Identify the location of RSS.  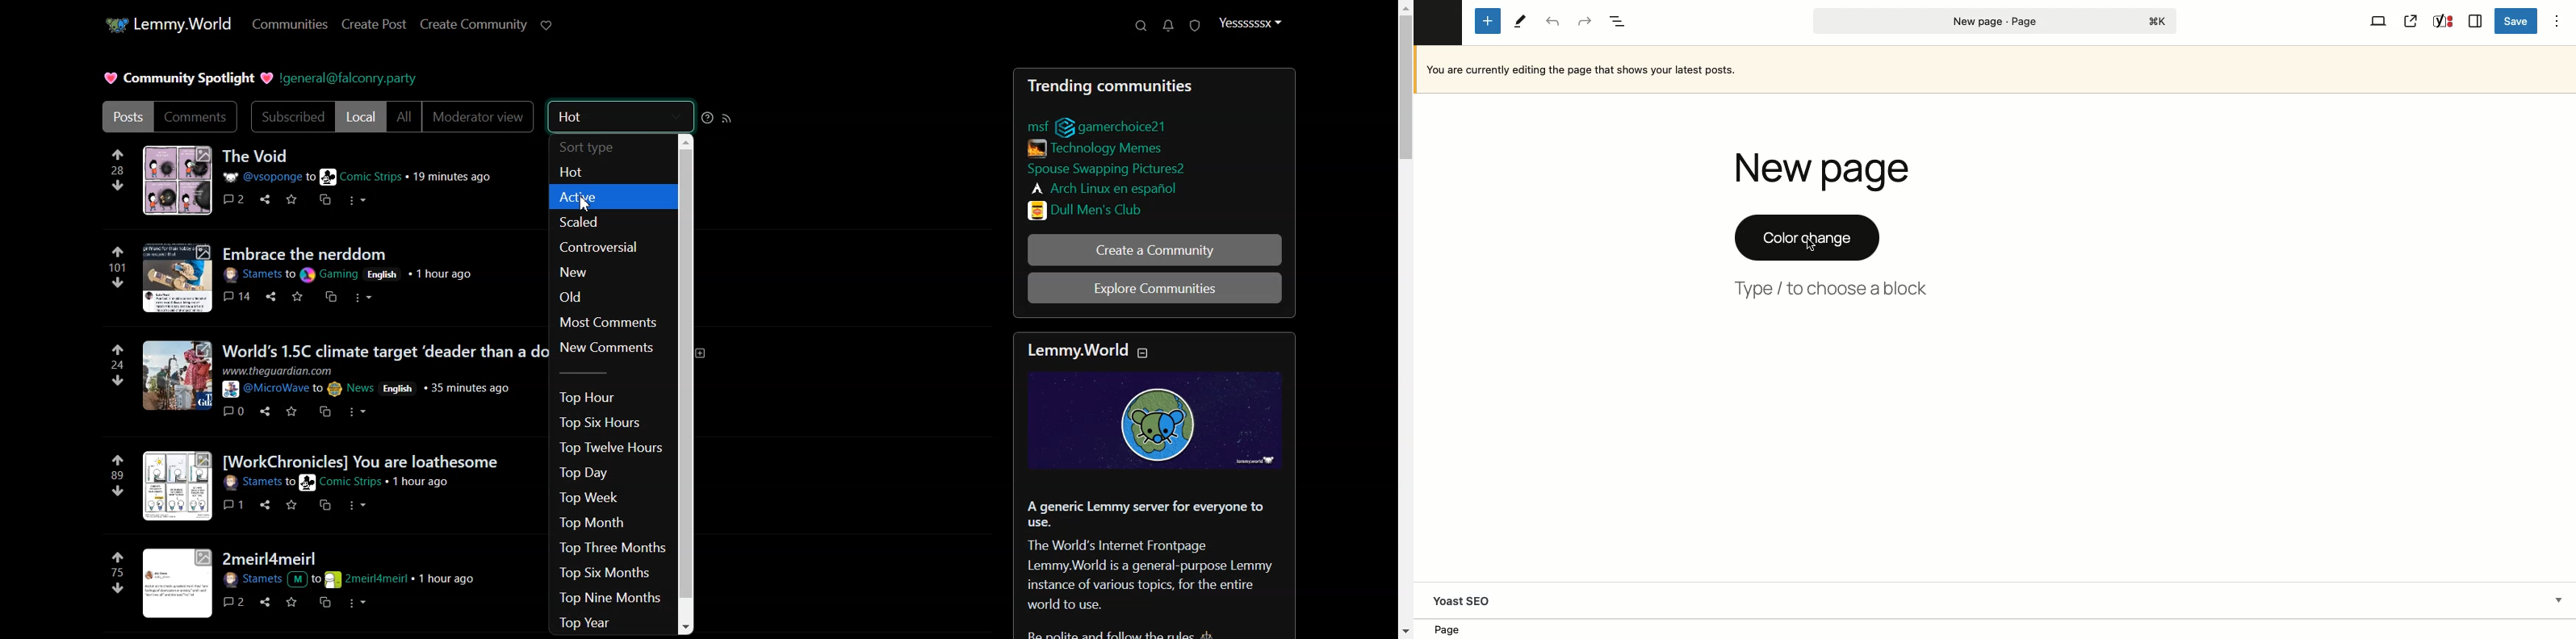
(728, 118).